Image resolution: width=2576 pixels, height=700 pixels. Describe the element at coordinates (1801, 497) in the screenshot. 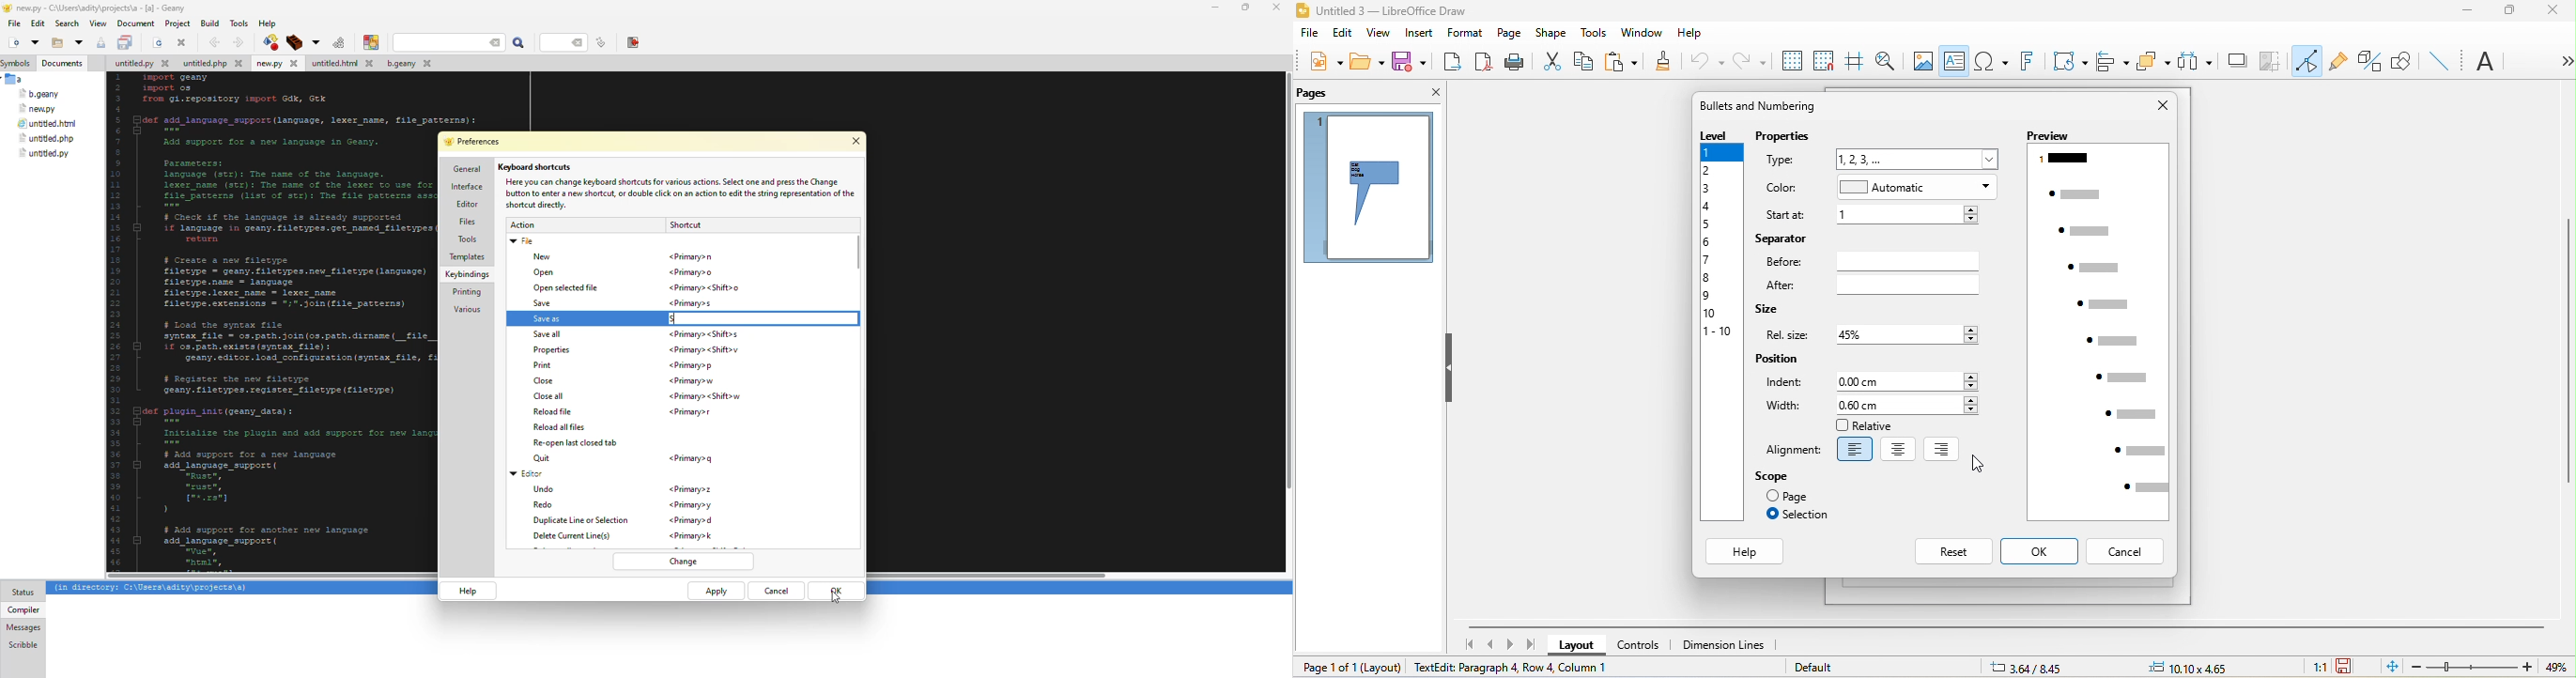

I see `page` at that location.